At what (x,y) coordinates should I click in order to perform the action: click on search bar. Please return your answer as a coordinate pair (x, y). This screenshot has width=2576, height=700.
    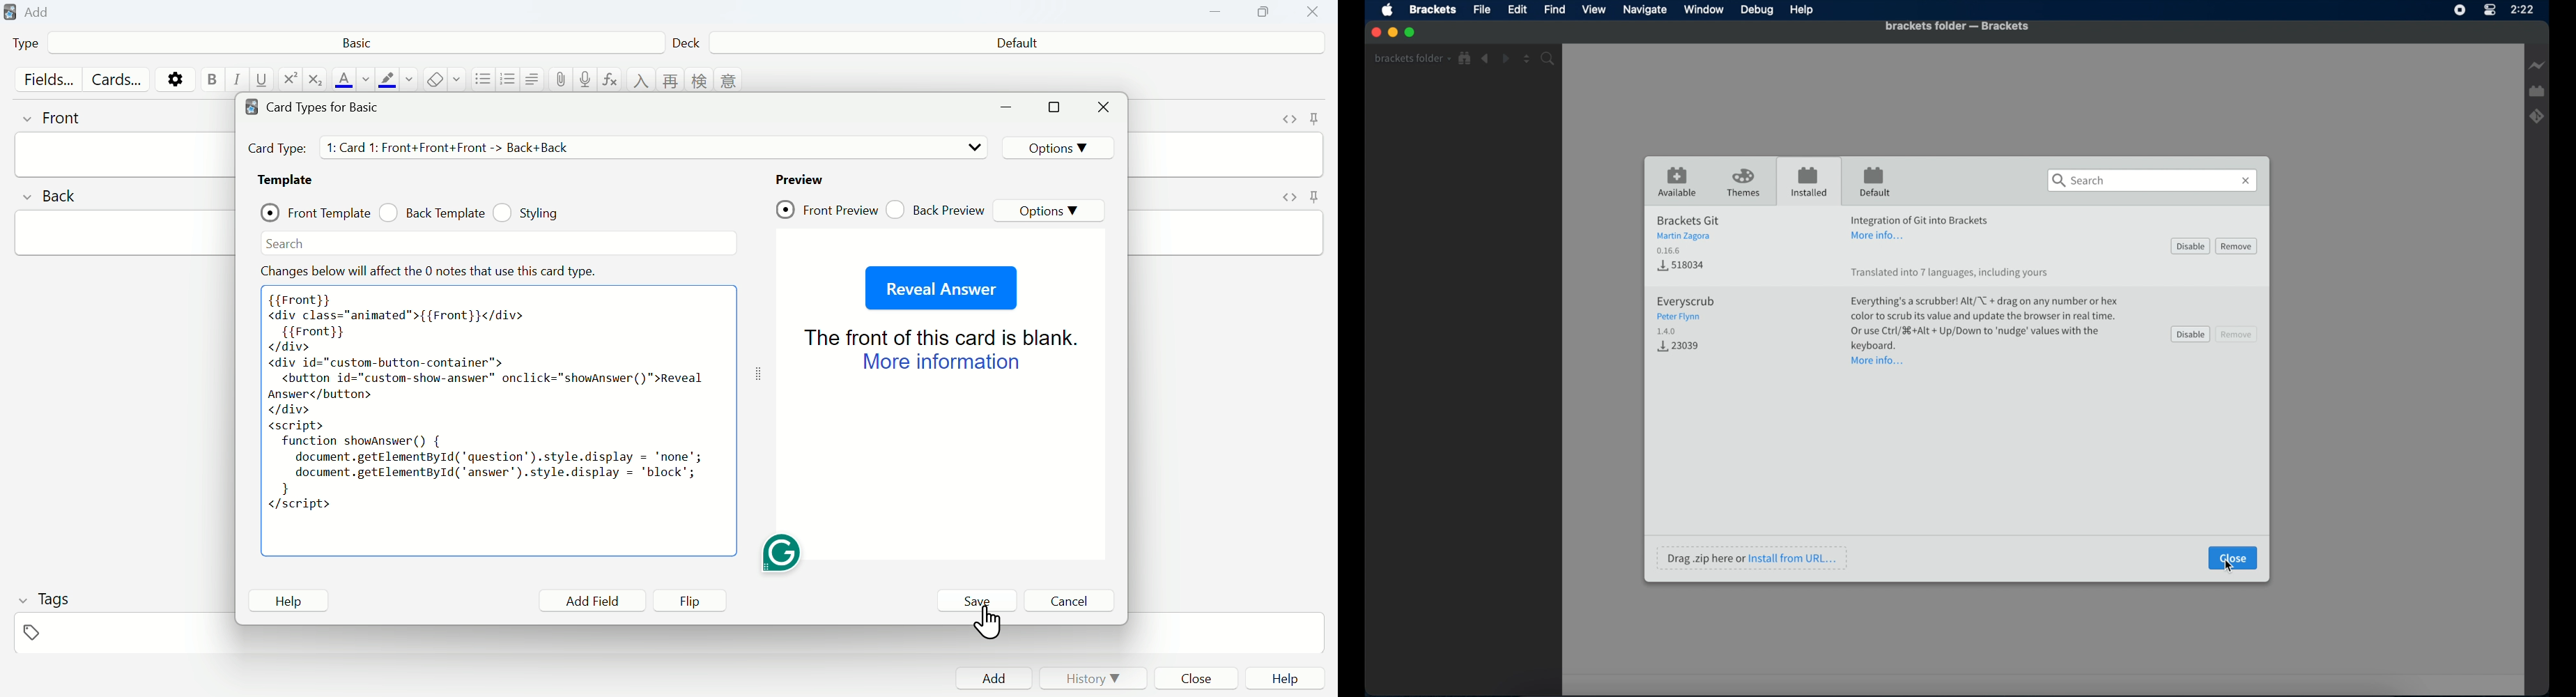
    Looking at the image, I should click on (1550, 59).